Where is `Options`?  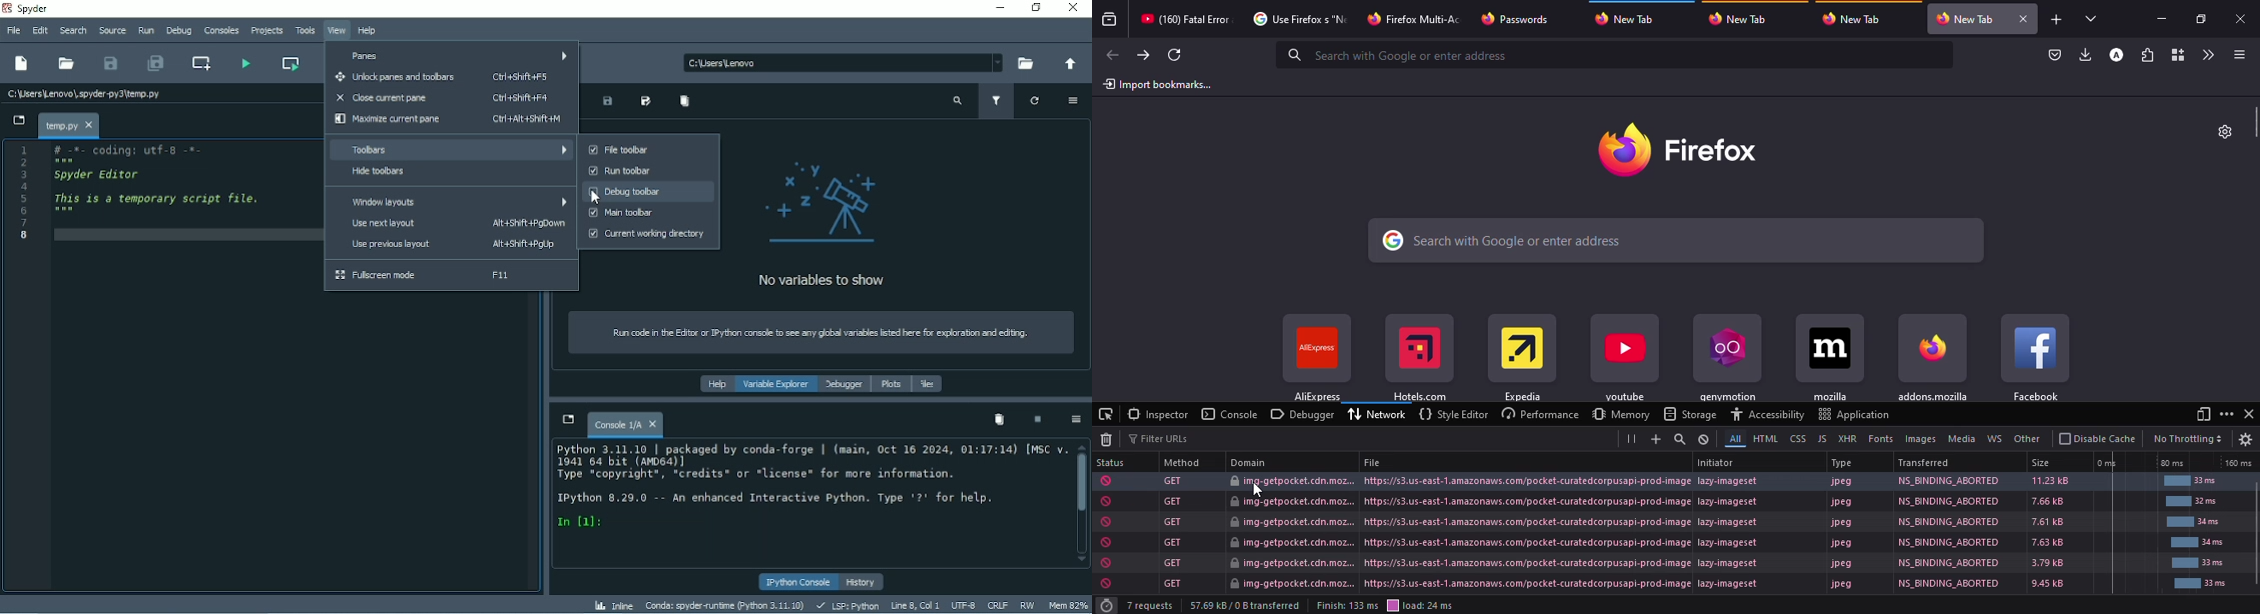 Options is located at coordinates (1075, 420).